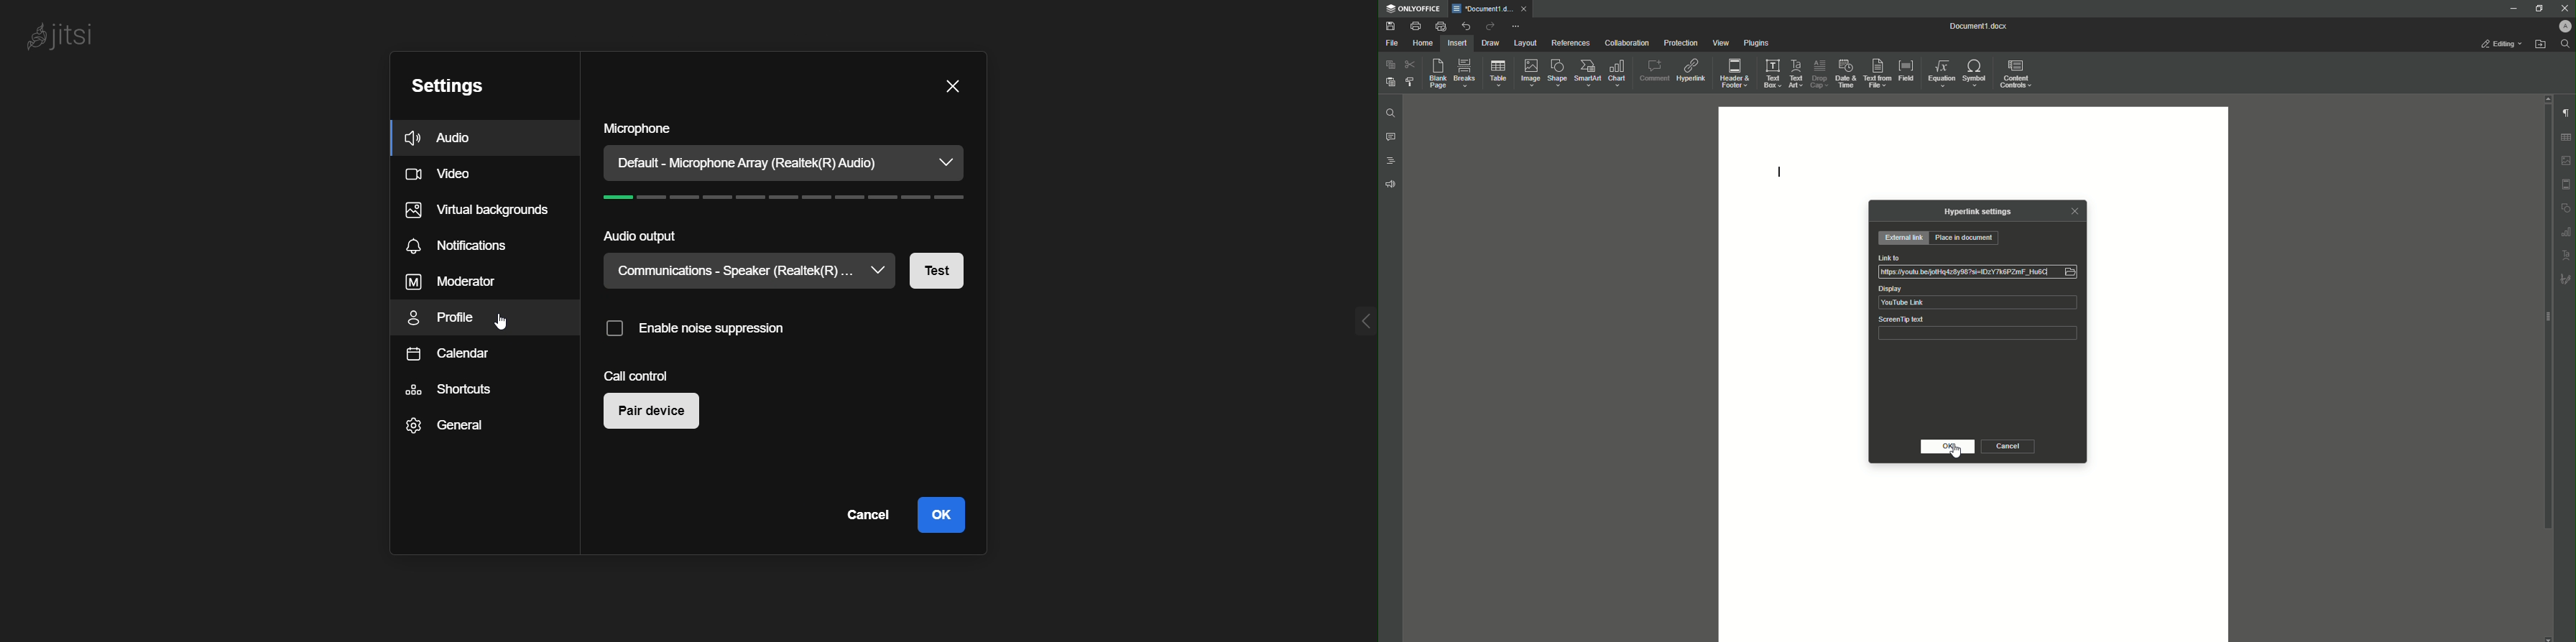  I want to click on *Document1.docx, so click(1482, 9).